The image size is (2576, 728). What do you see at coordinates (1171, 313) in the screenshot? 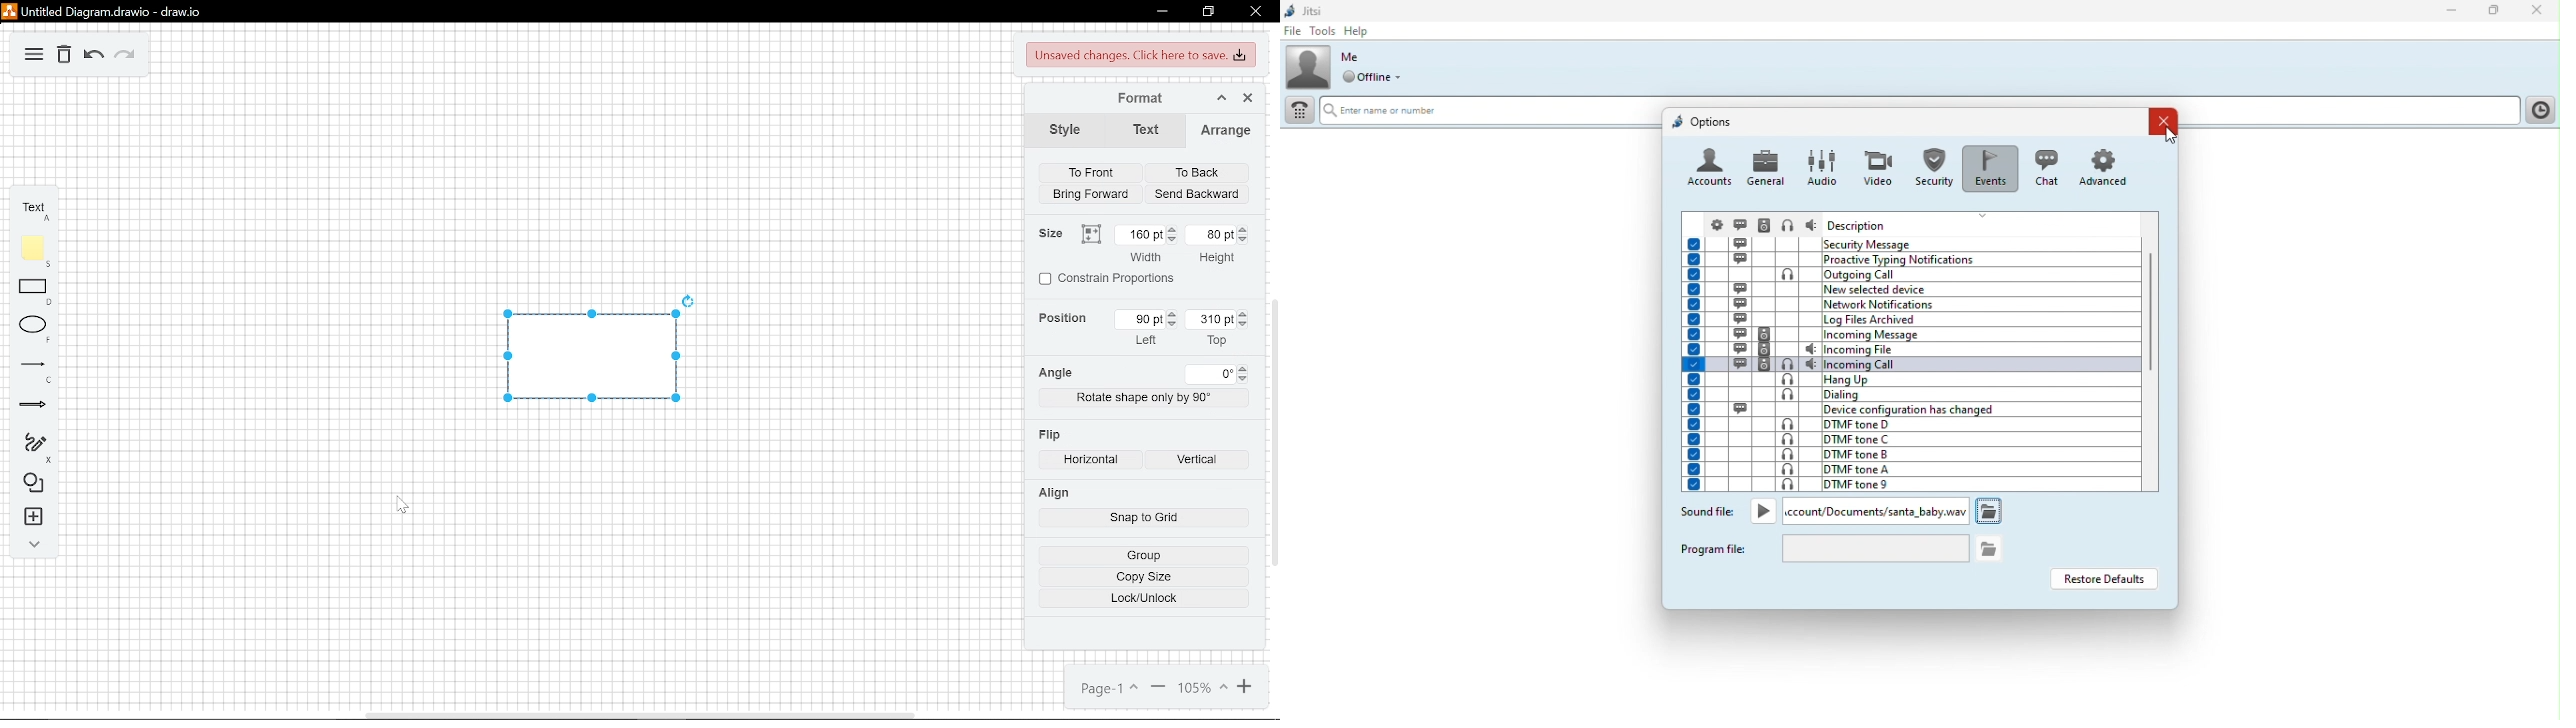
I see `increase top position` at bounding box center [1171, 313].